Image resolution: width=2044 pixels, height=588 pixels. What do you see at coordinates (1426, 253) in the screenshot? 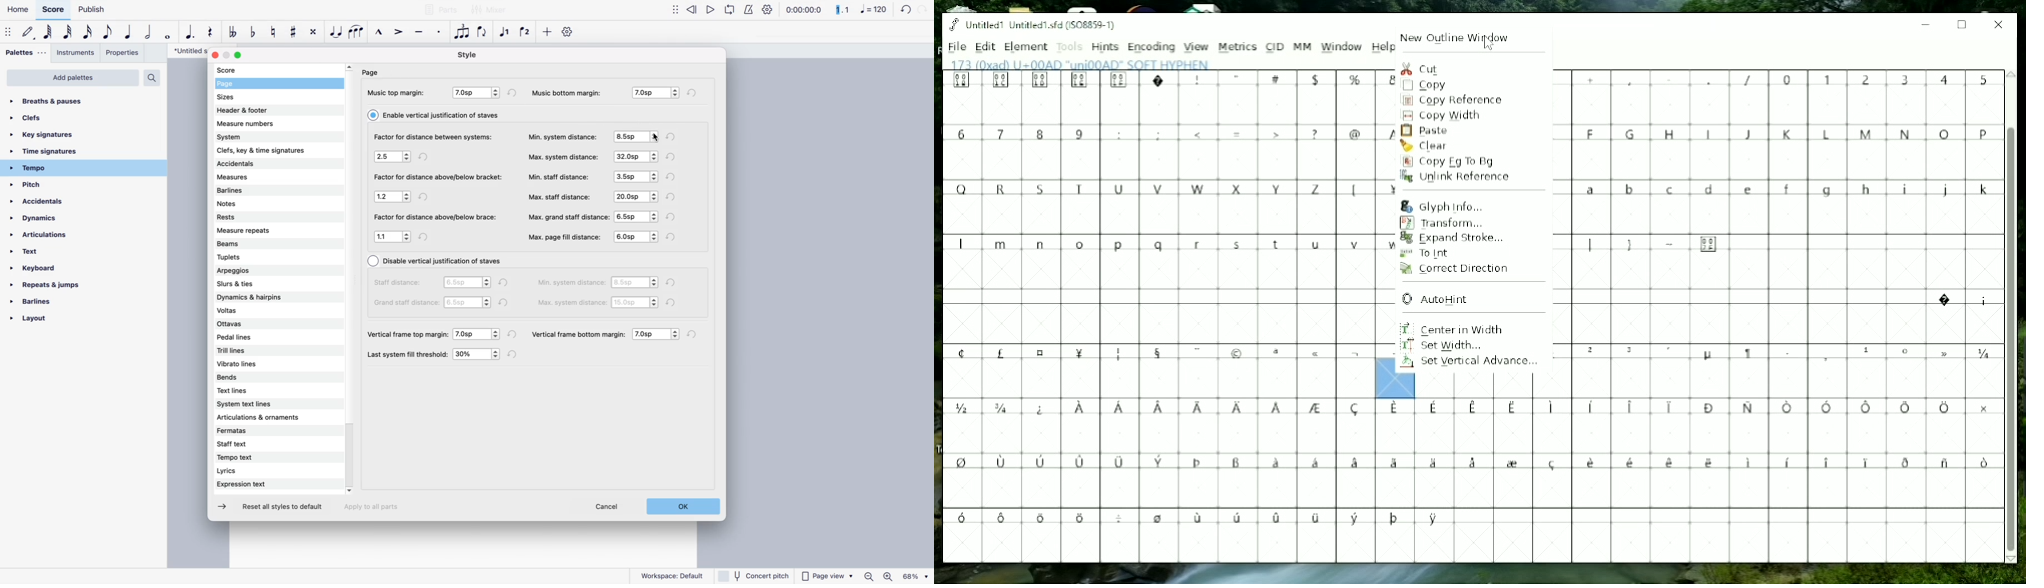
I see `To Int` at bounding box center [1426, 253].